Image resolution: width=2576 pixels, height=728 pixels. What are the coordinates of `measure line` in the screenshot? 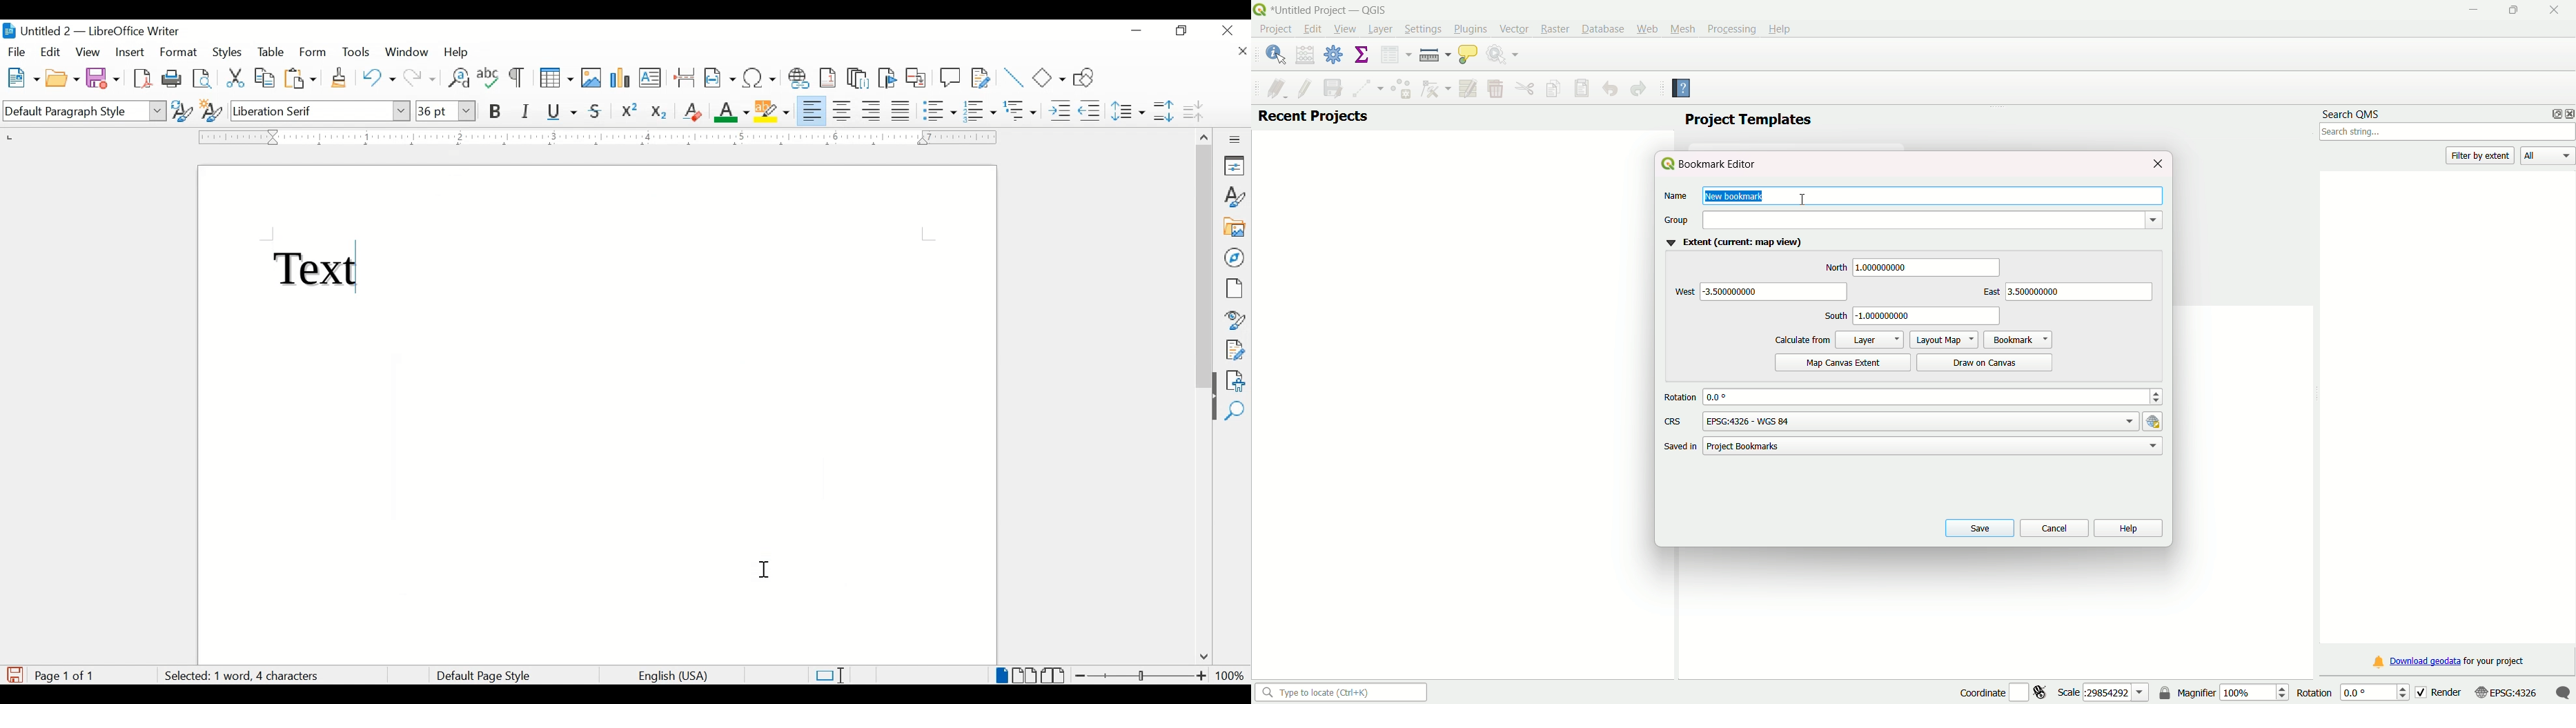 It's located at (1434, 55).